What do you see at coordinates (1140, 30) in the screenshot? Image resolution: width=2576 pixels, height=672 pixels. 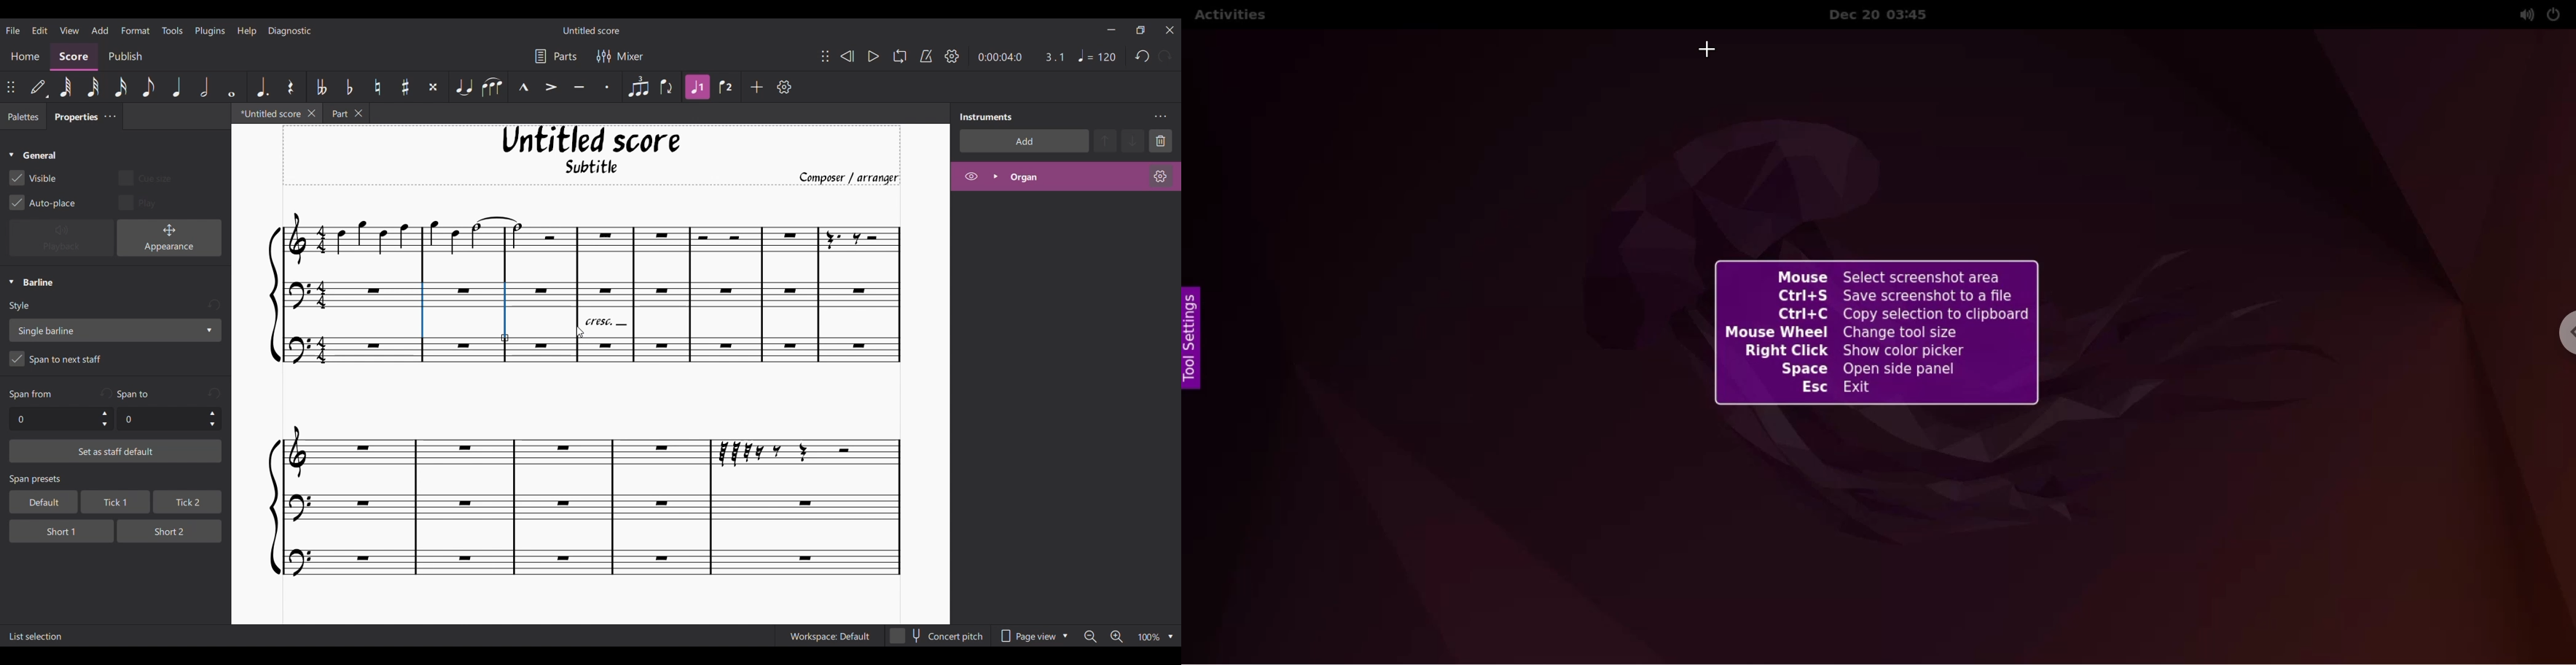 I see `Show interface in a smaller tab` at bounding box center [1140, 30].